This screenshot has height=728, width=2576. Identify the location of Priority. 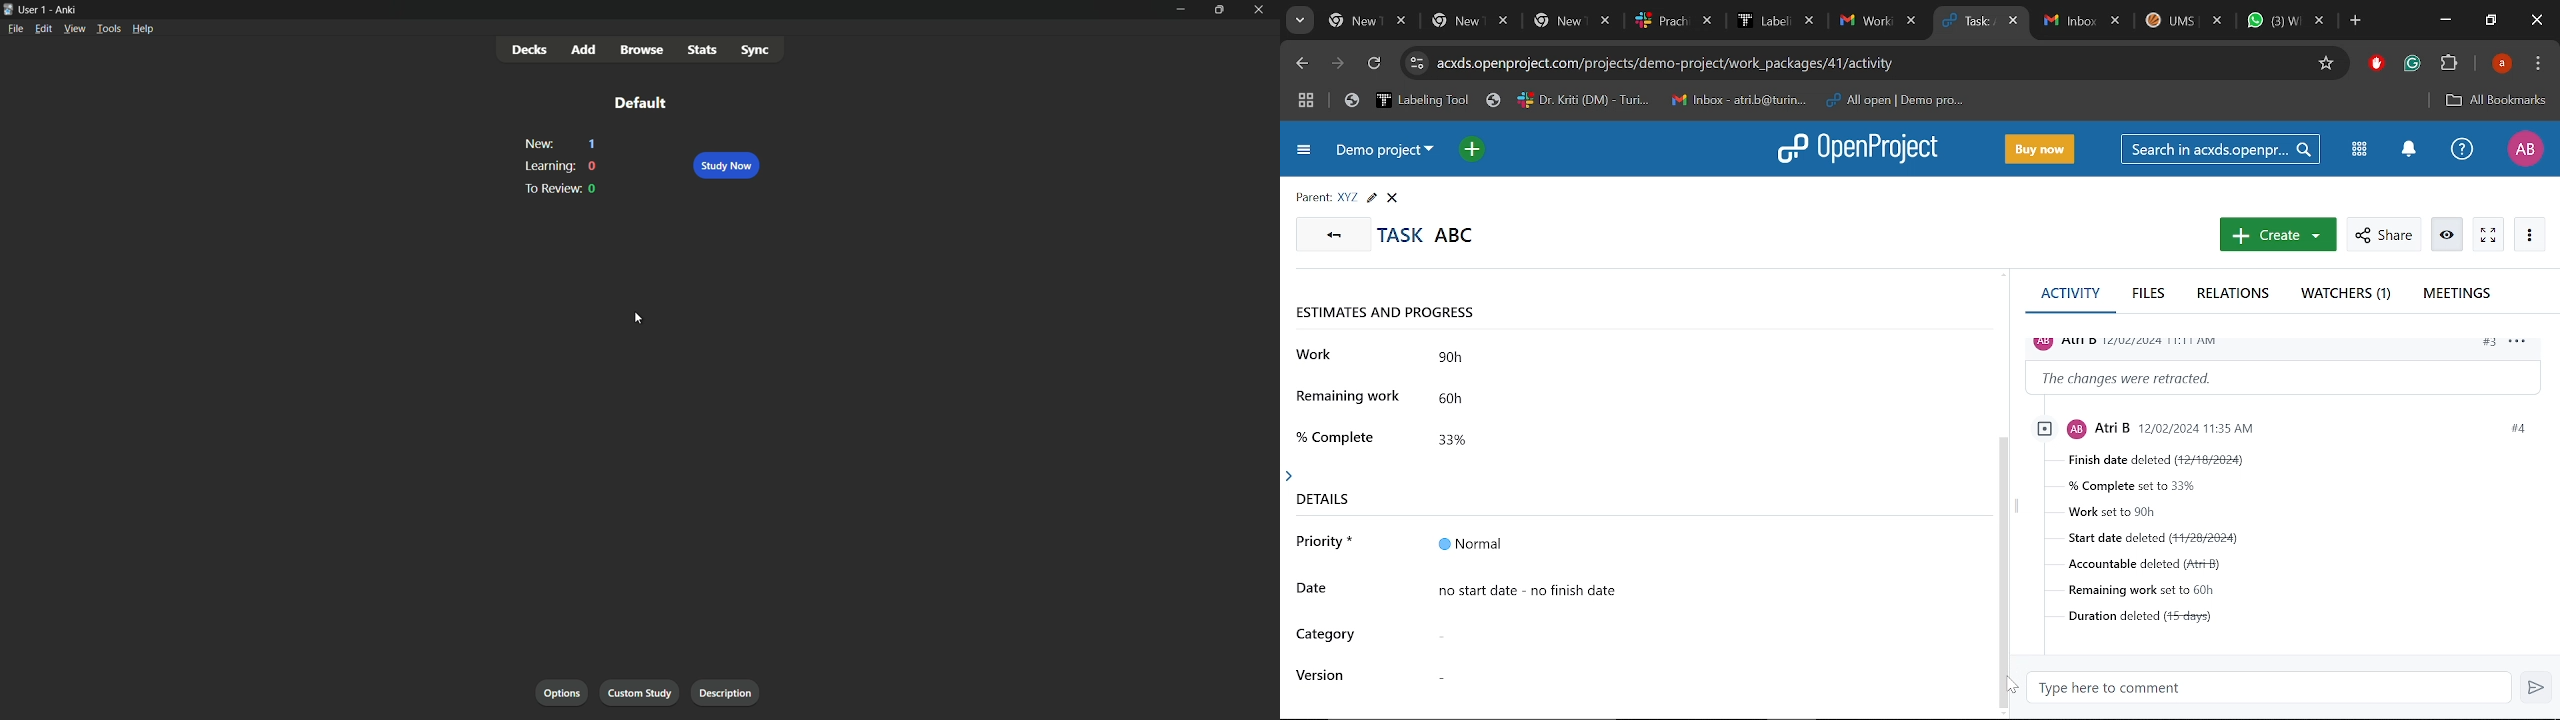
(1703, 544).